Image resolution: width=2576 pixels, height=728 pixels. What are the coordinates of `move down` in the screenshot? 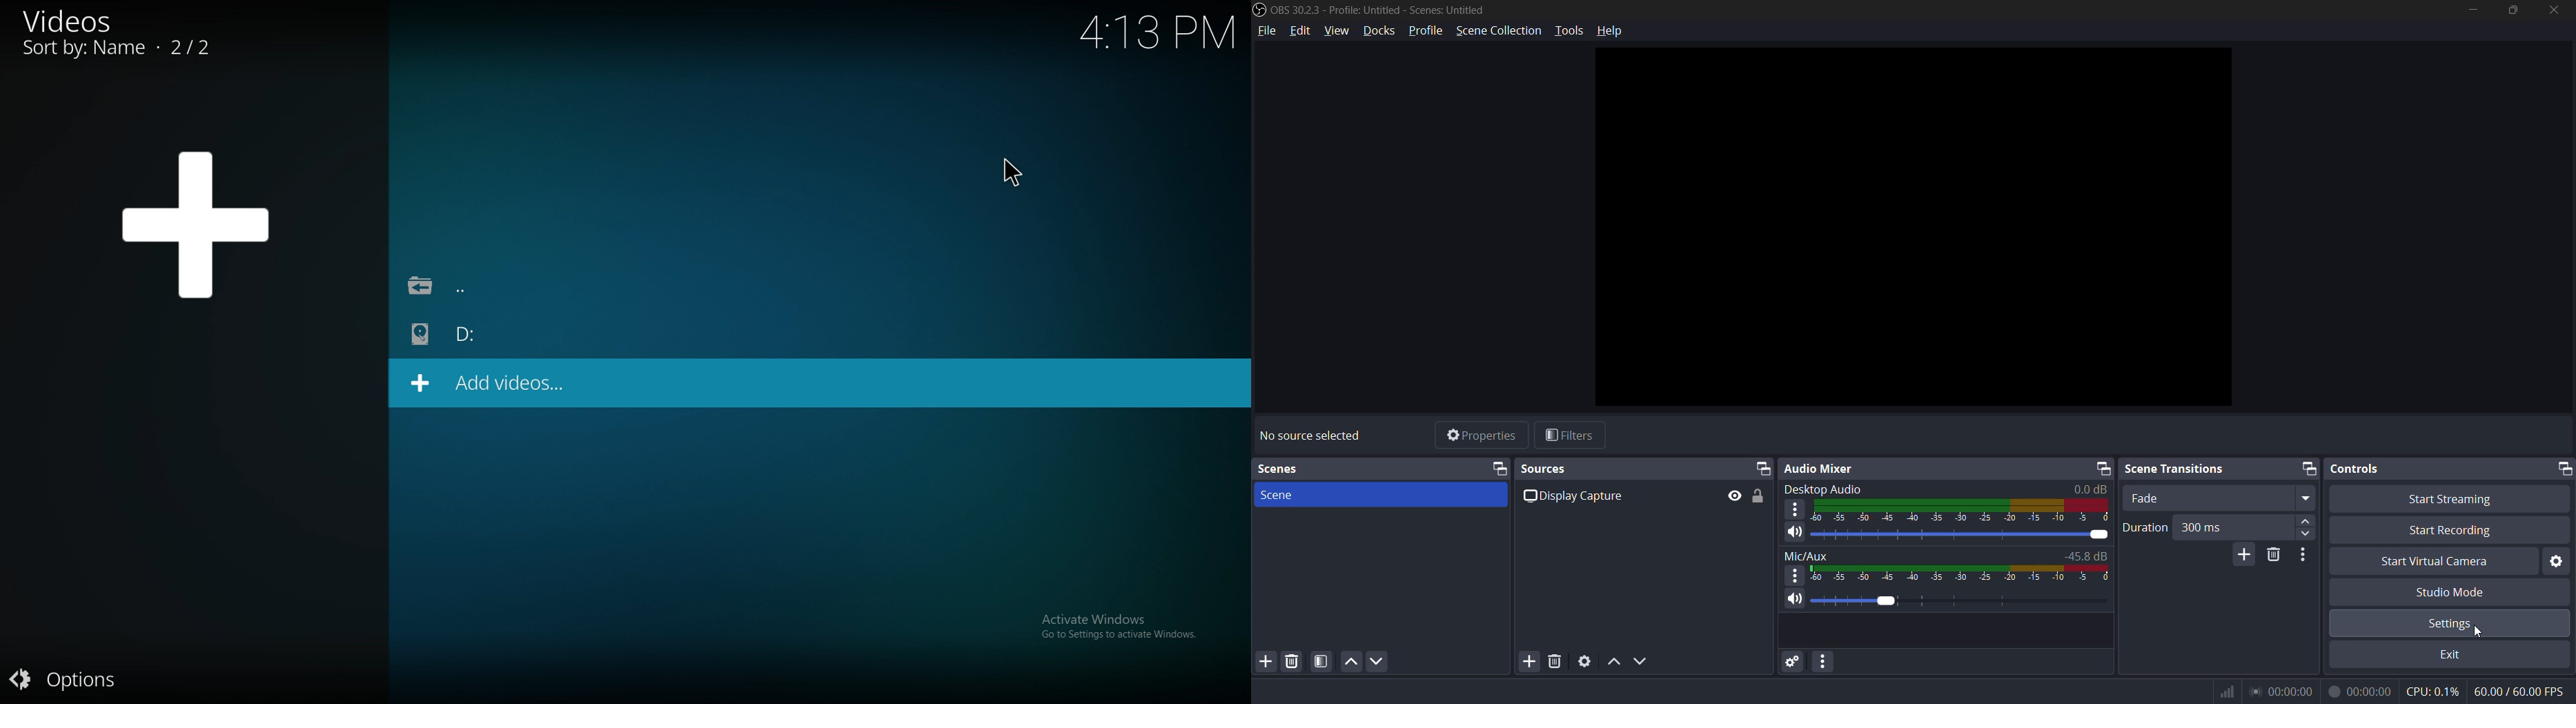 It's located at (1640, 661).